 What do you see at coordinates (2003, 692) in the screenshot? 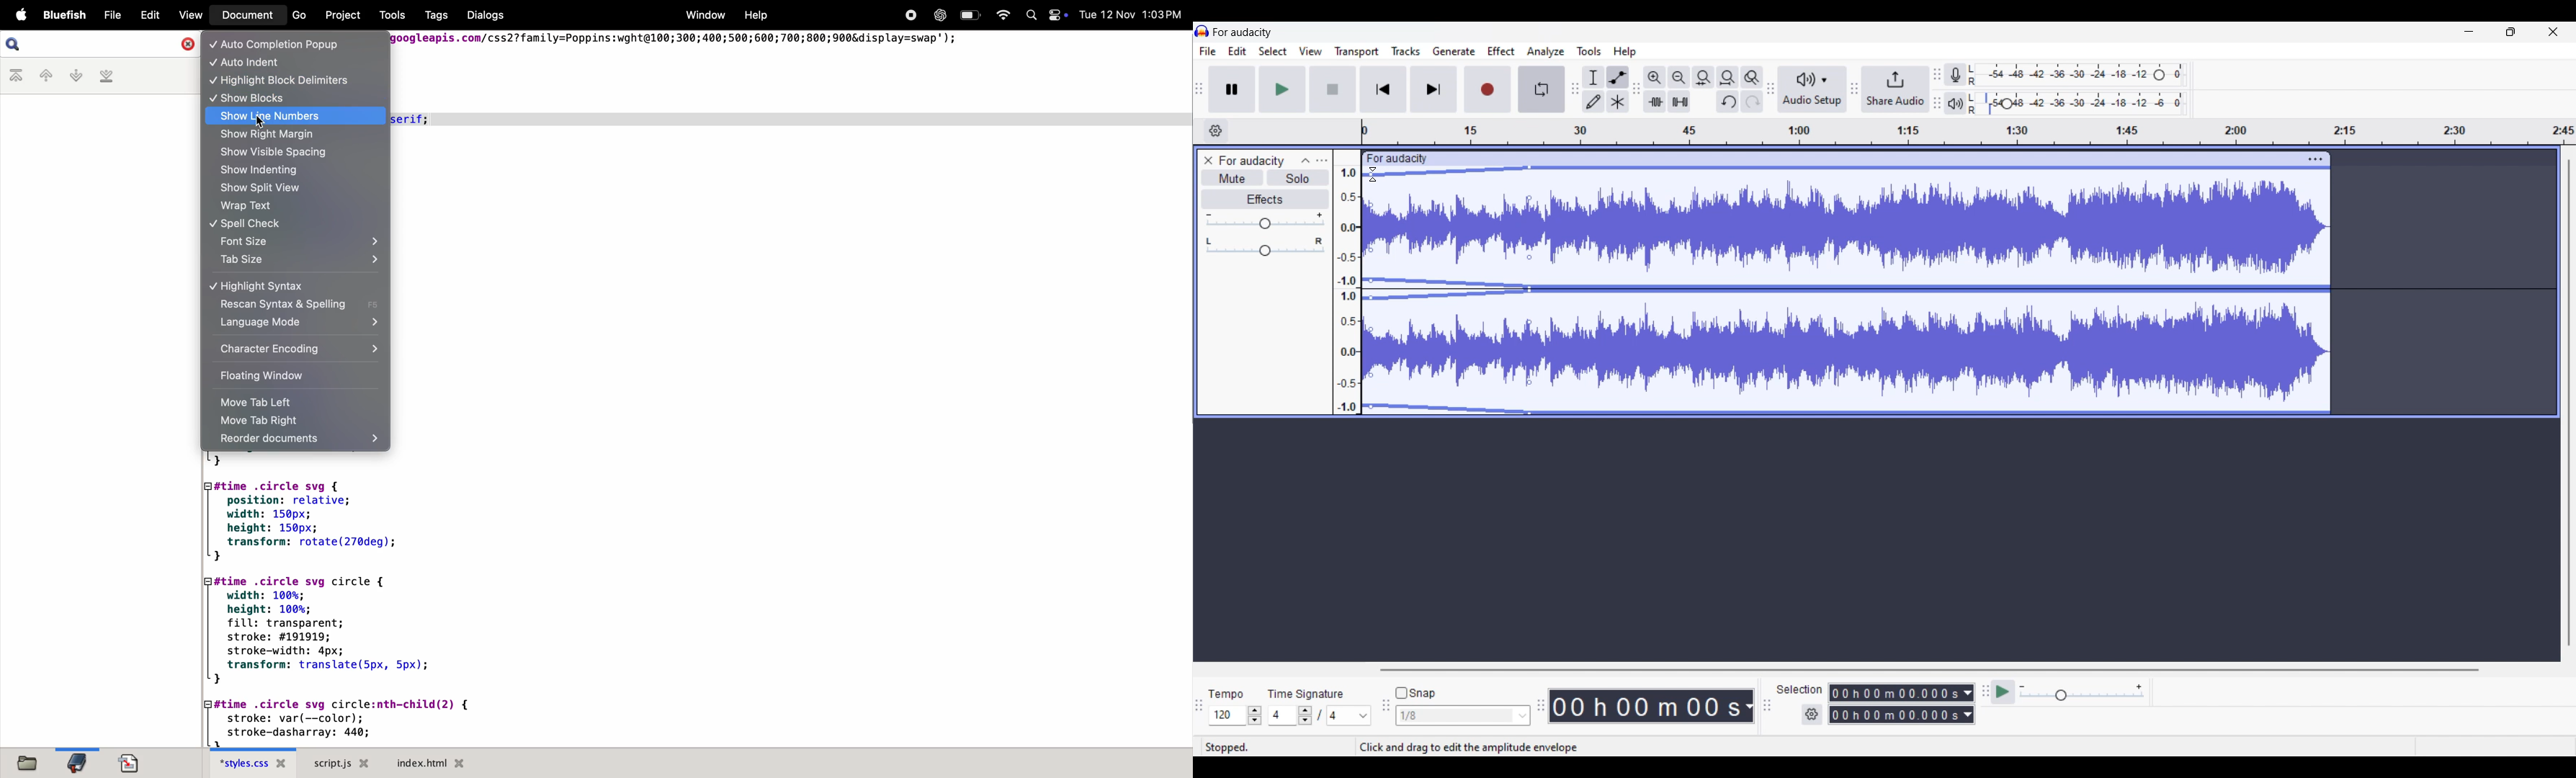
I see `play at speed` at bounding box center [2003, 692].